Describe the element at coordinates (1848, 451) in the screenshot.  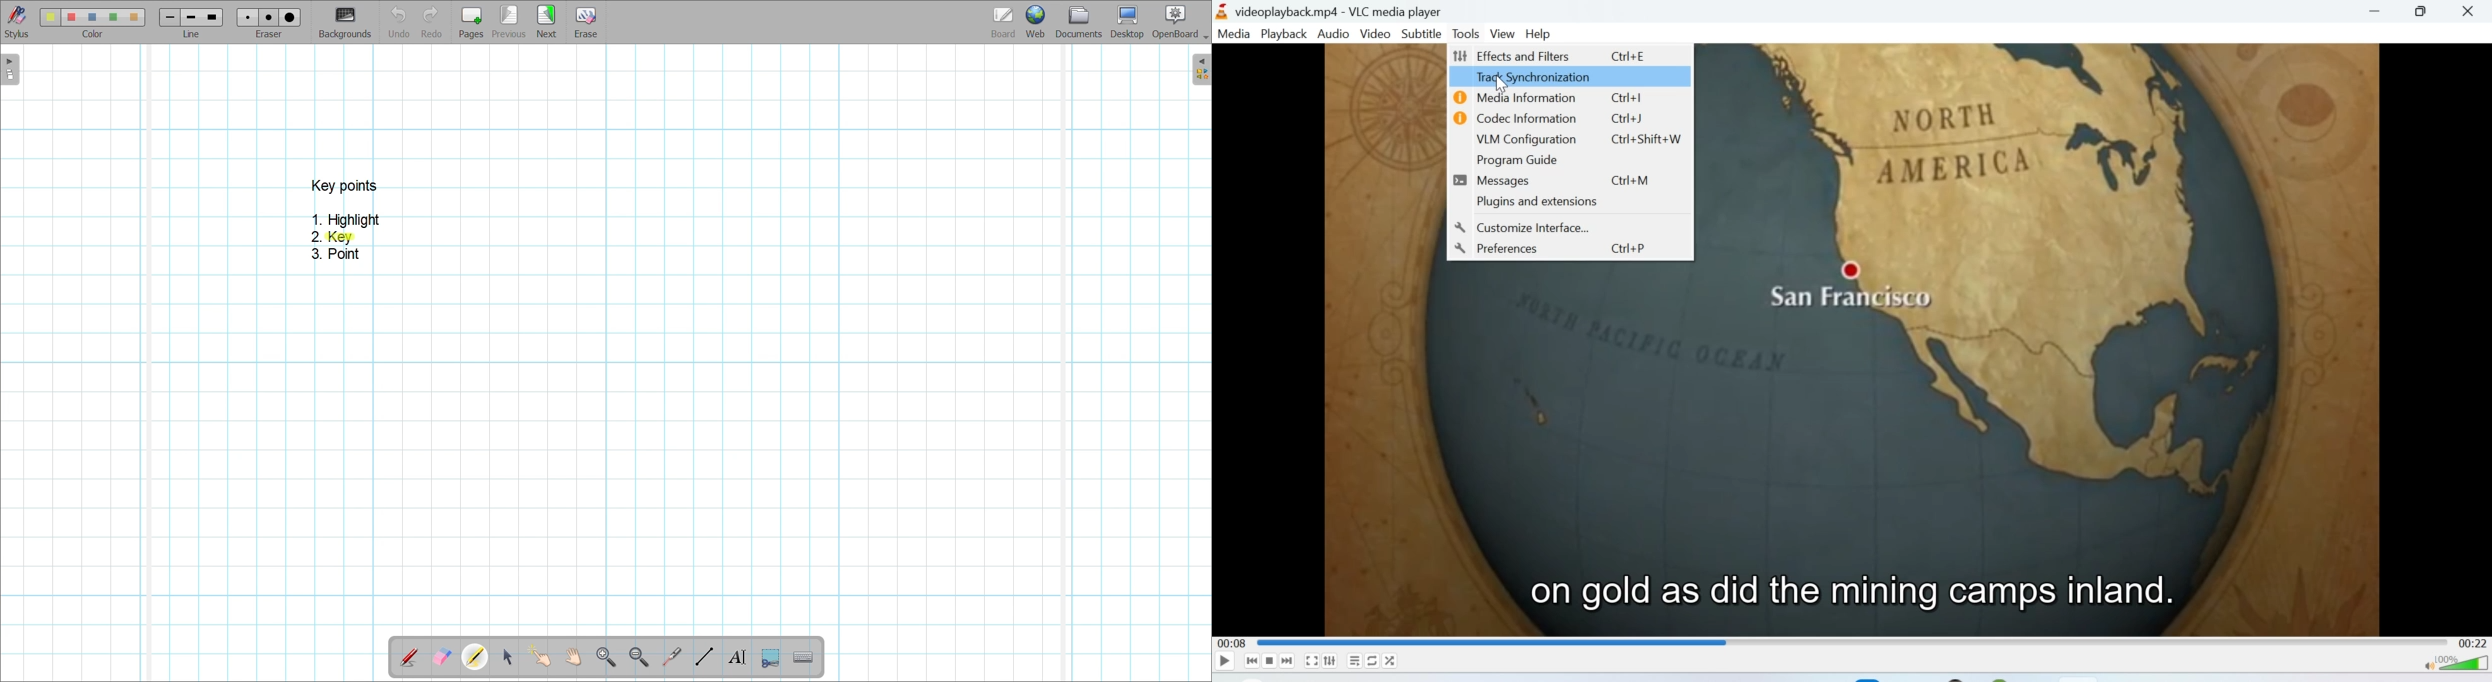
I see `Video playback` at that location.